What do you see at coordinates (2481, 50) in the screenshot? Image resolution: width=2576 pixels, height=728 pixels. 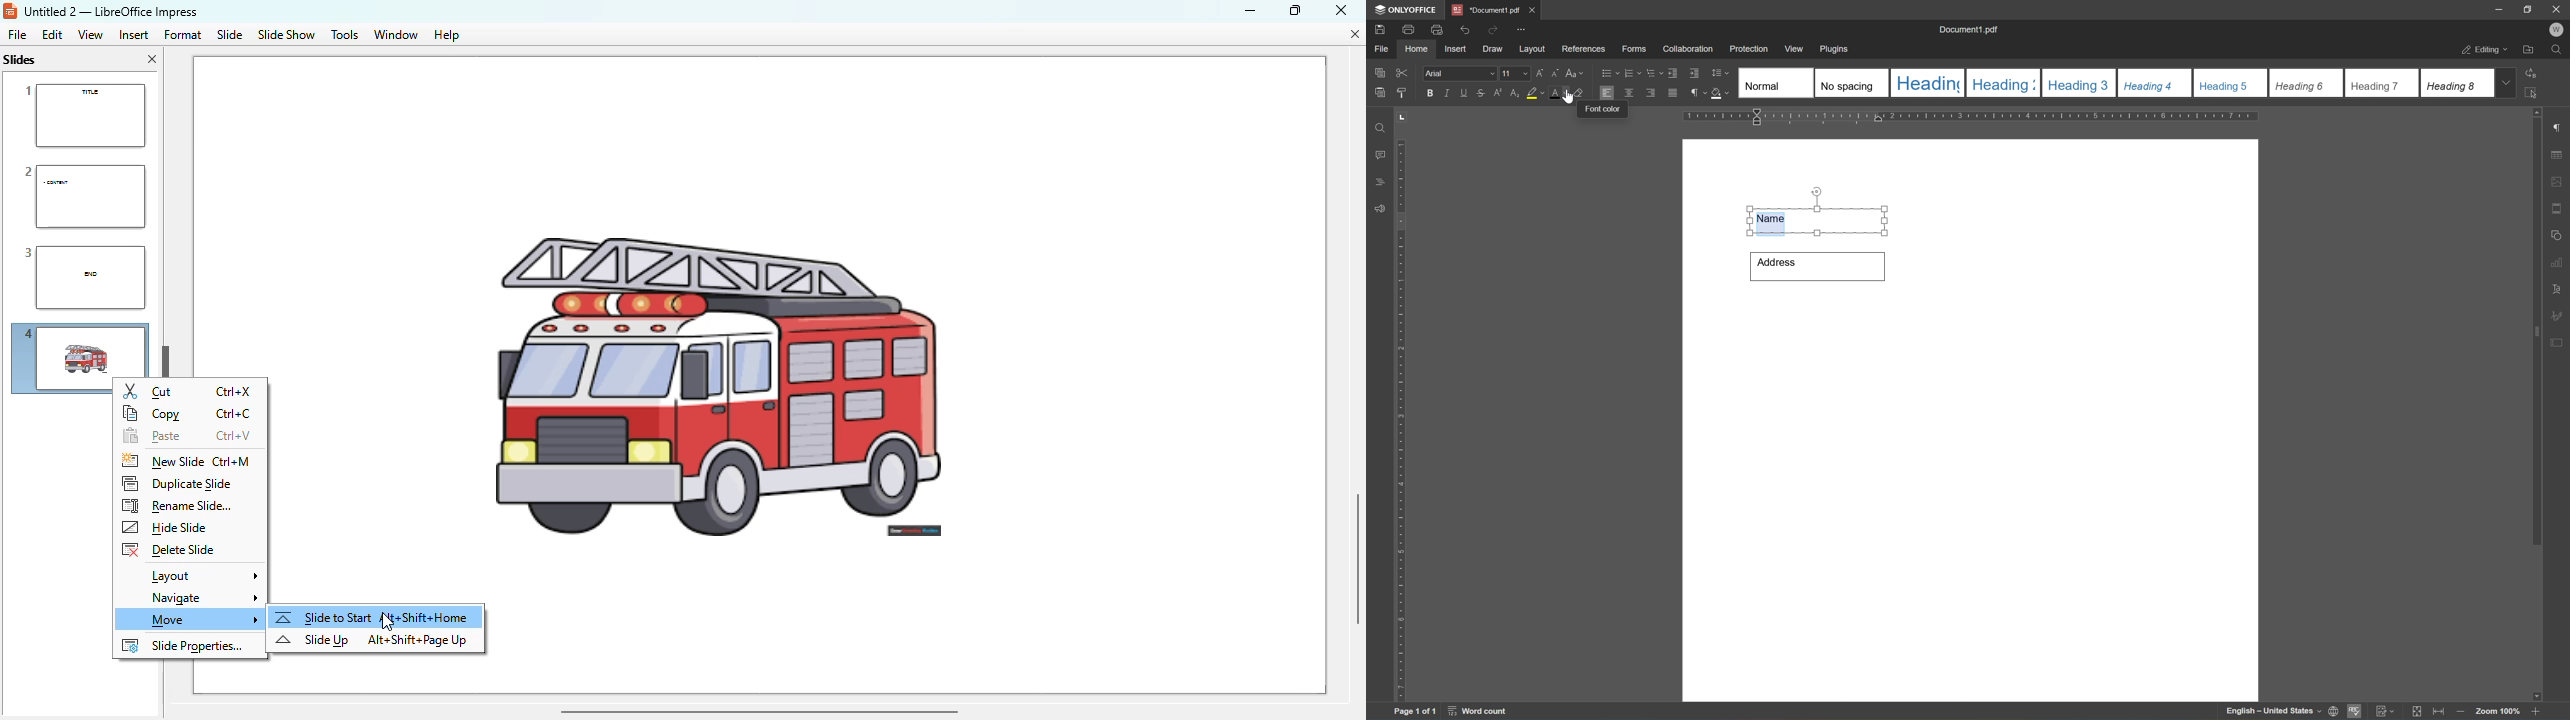 I see `editing` at bounding box center [2481, 50].